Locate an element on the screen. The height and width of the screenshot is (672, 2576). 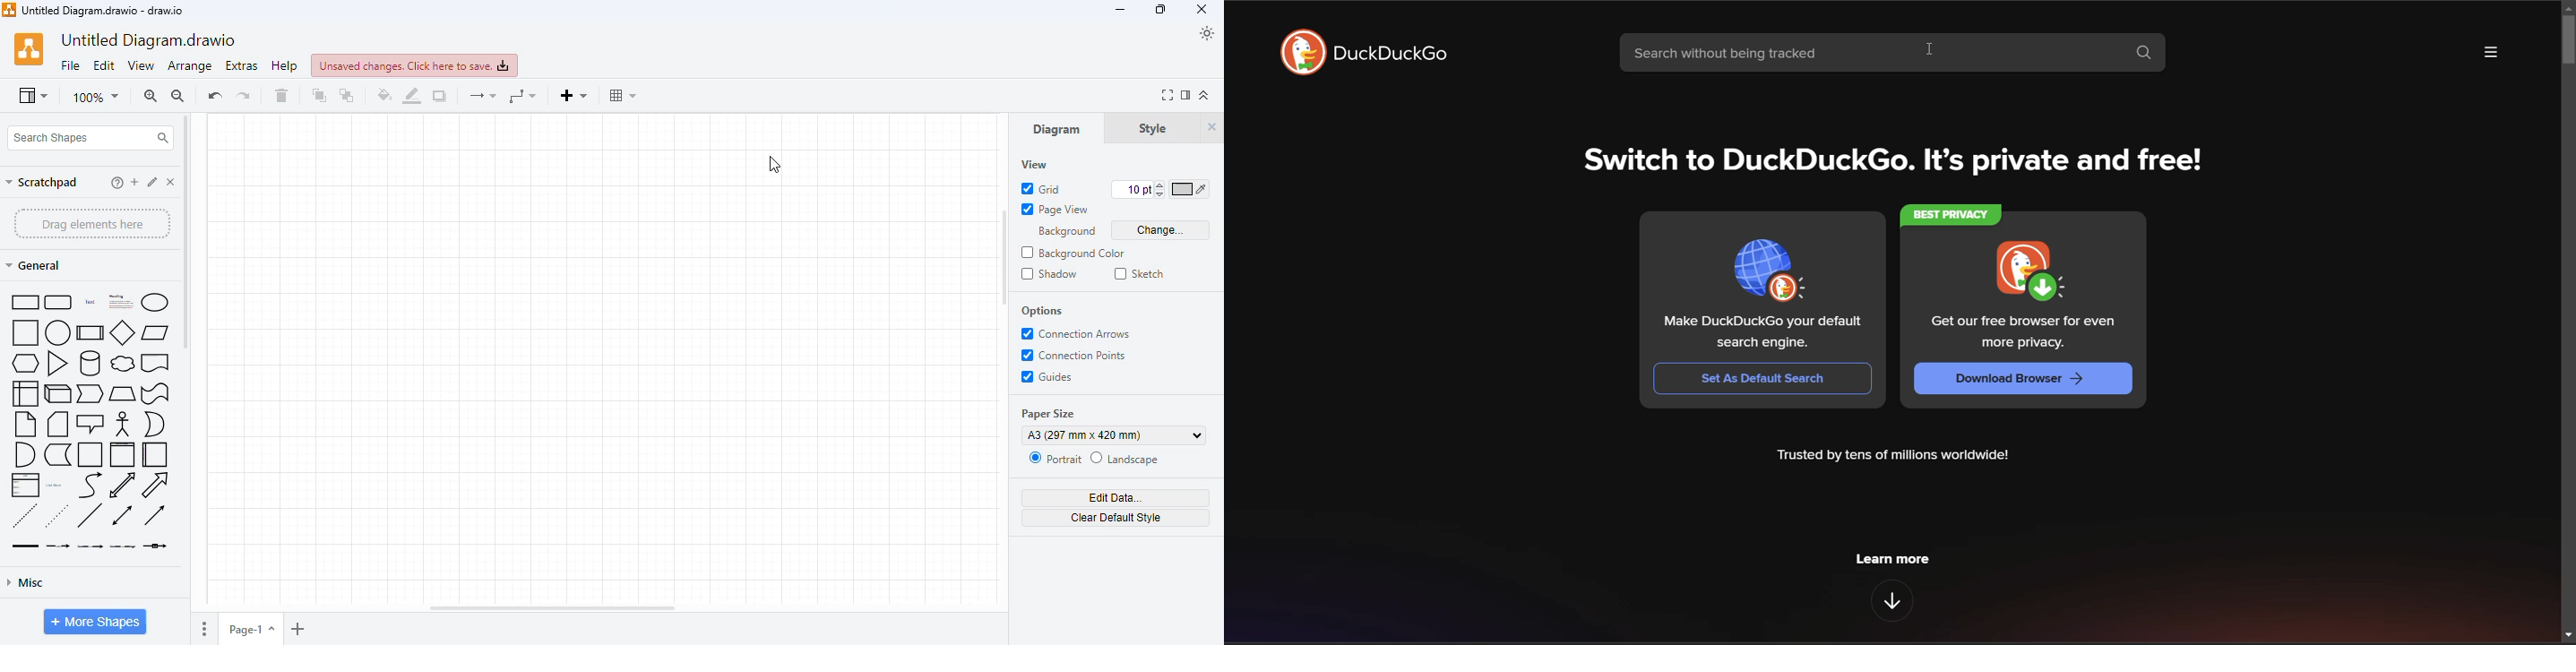
page-1 is located at coordinates (251, 629).